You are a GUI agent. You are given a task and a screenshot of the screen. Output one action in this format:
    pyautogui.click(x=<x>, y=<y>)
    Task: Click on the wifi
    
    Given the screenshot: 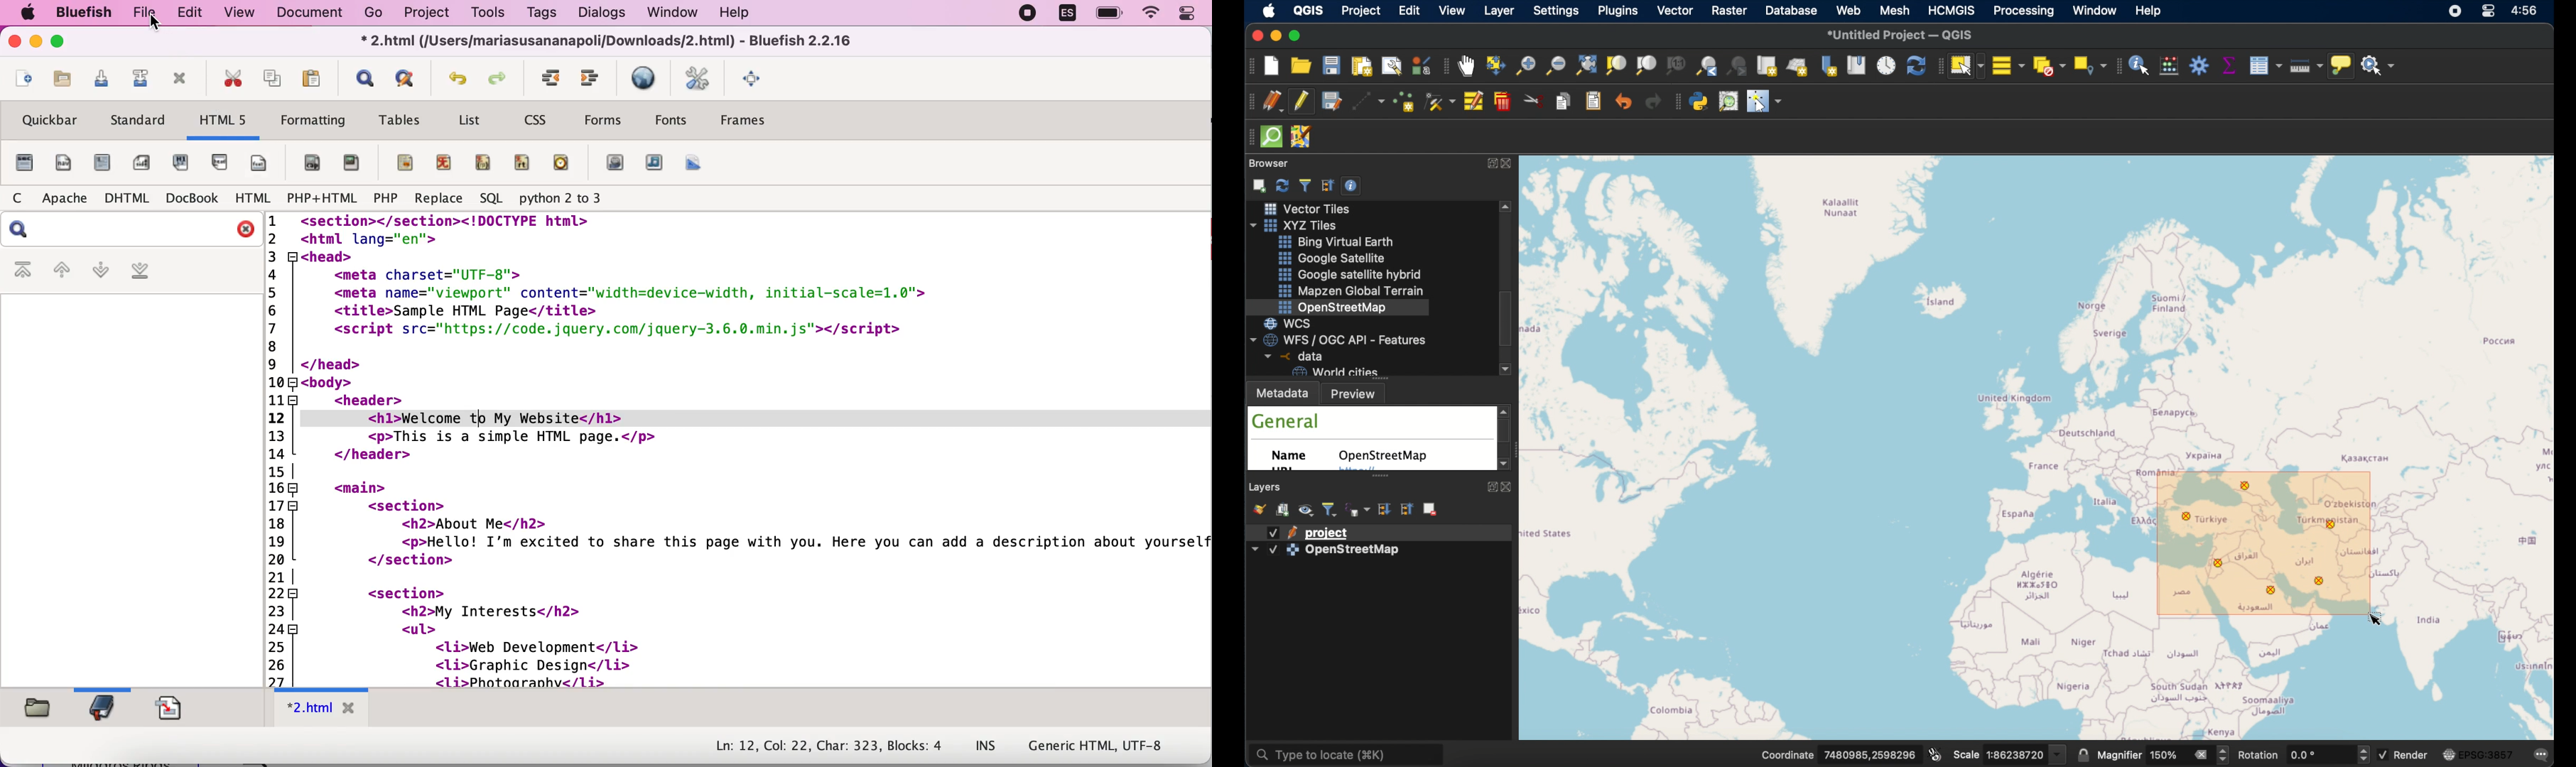 What is the action you would take?
    pyautogui.click(x=1153, y=15)
    